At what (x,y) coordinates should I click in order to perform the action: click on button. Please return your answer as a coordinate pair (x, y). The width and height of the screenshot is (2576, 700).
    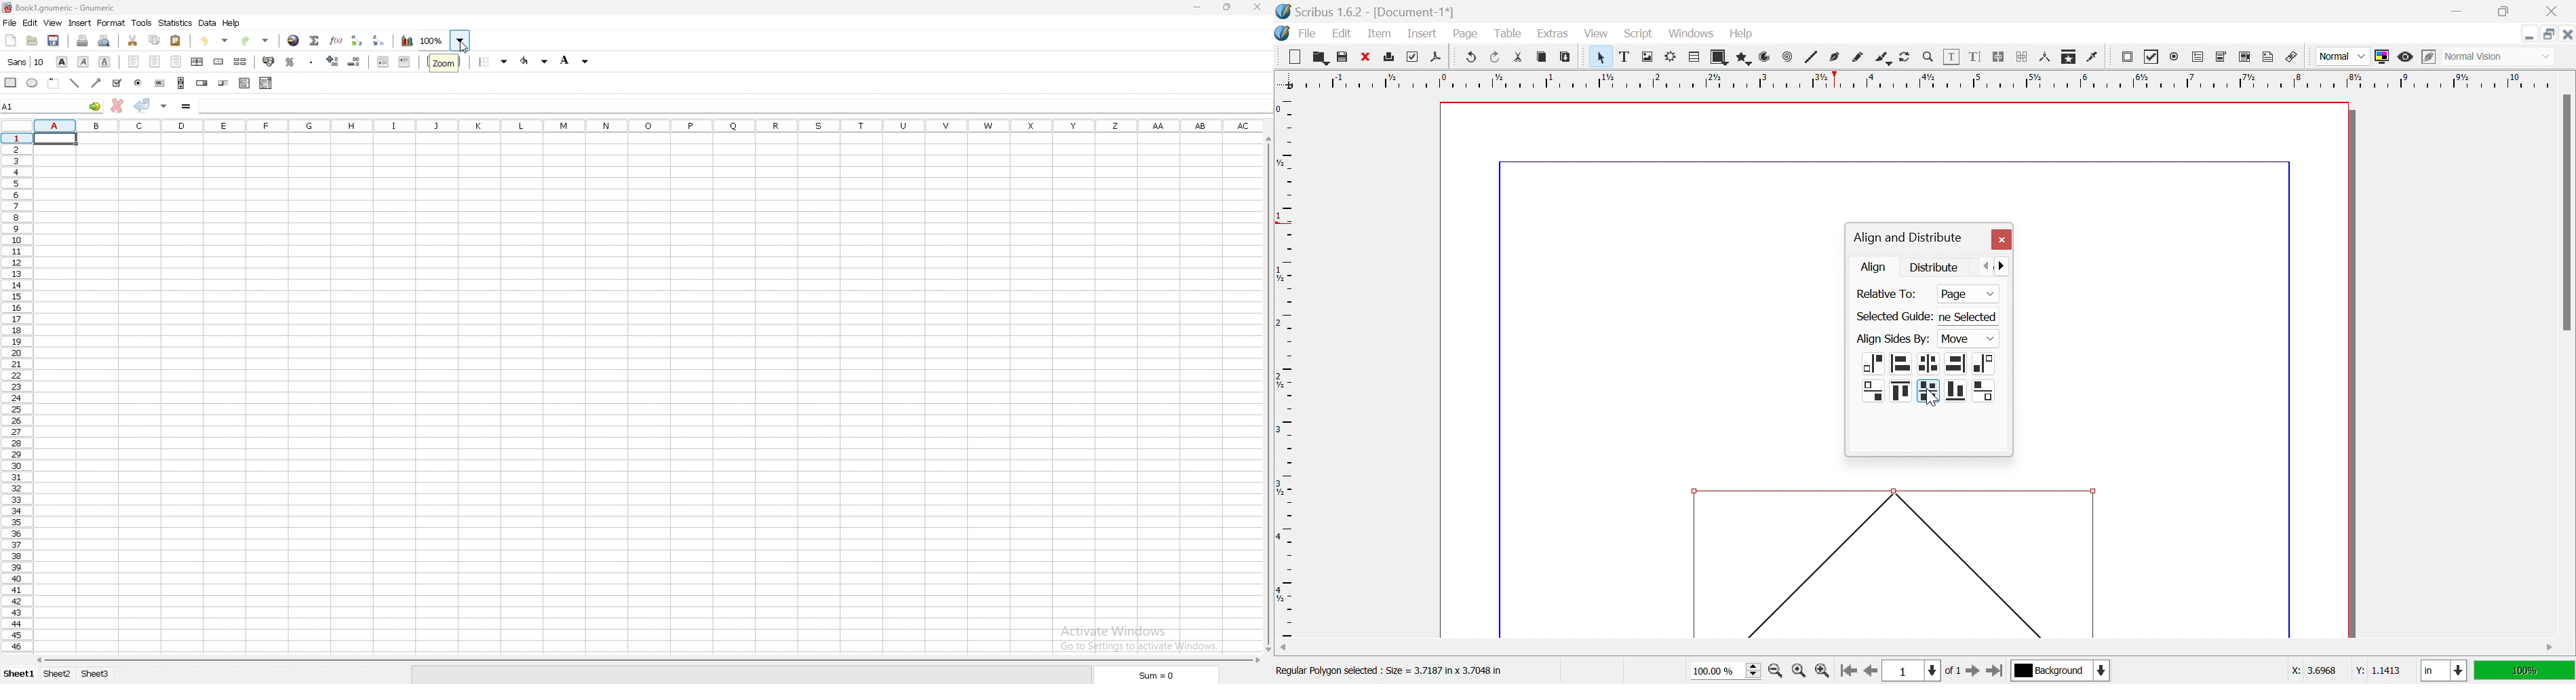
    Looking at the image, I should click on (159, 83).